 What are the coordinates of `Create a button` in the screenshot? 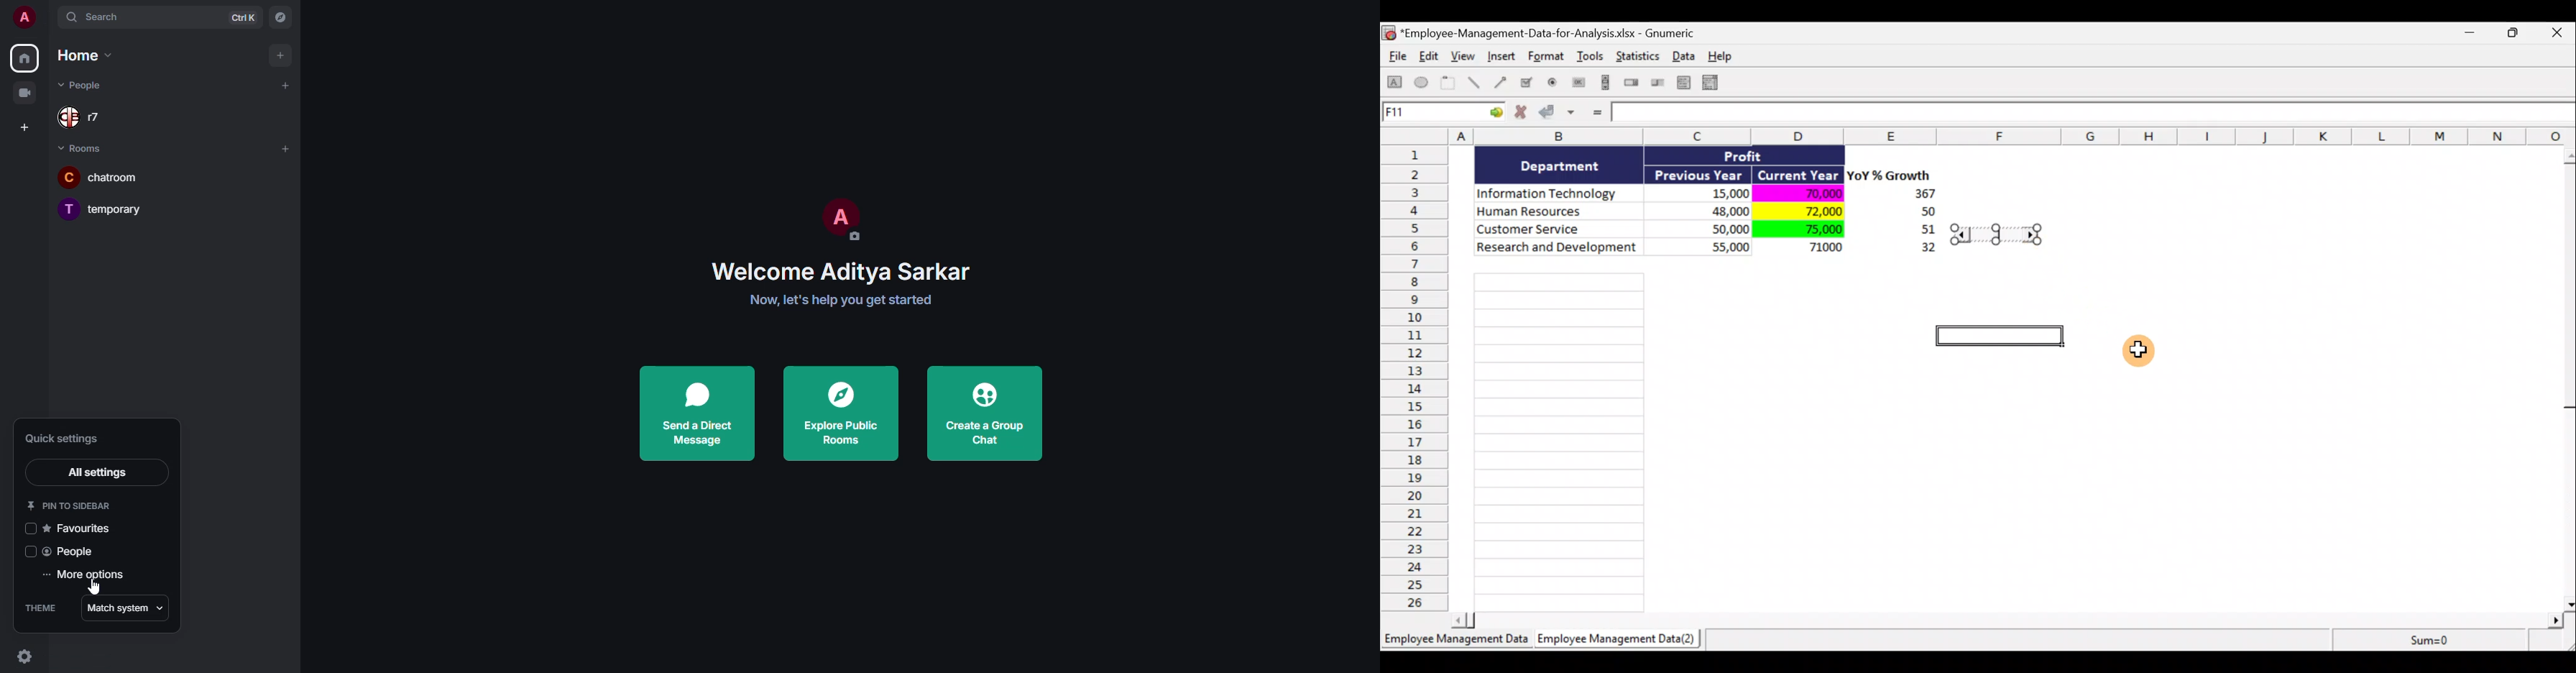 It's located at (1577, 85).